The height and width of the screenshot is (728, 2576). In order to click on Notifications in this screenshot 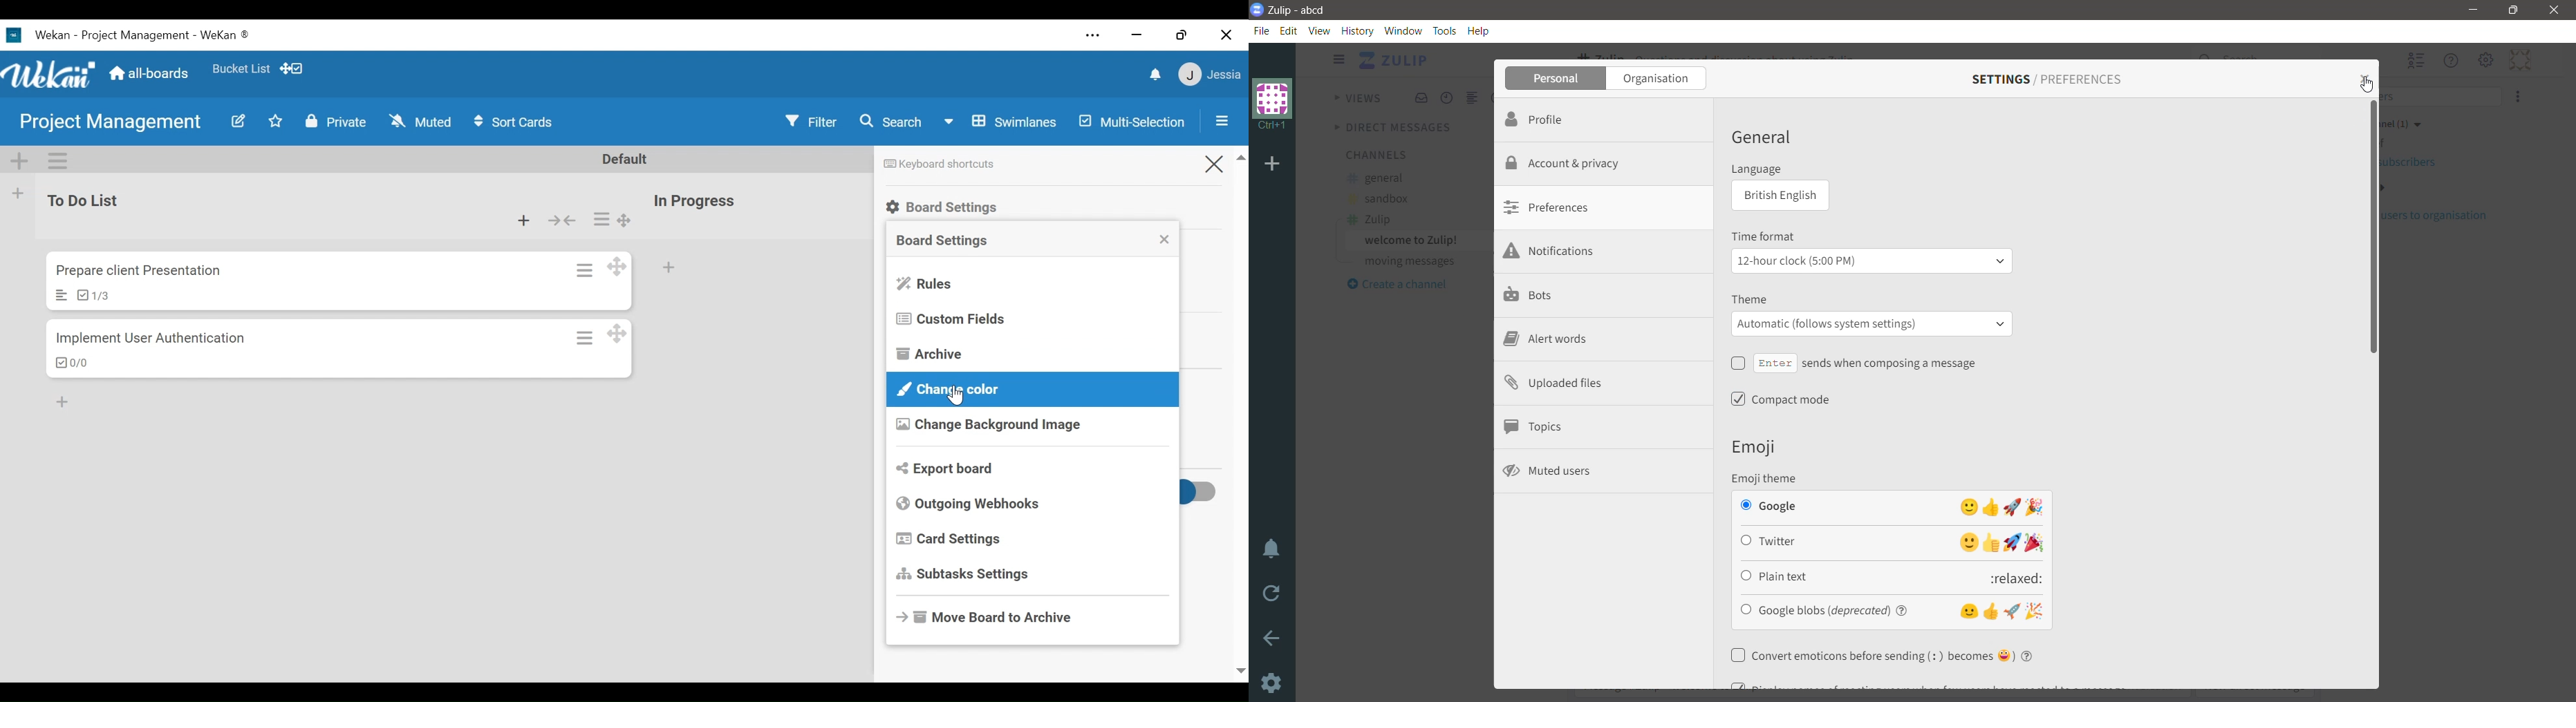, I will do `click(1561, 249)`.